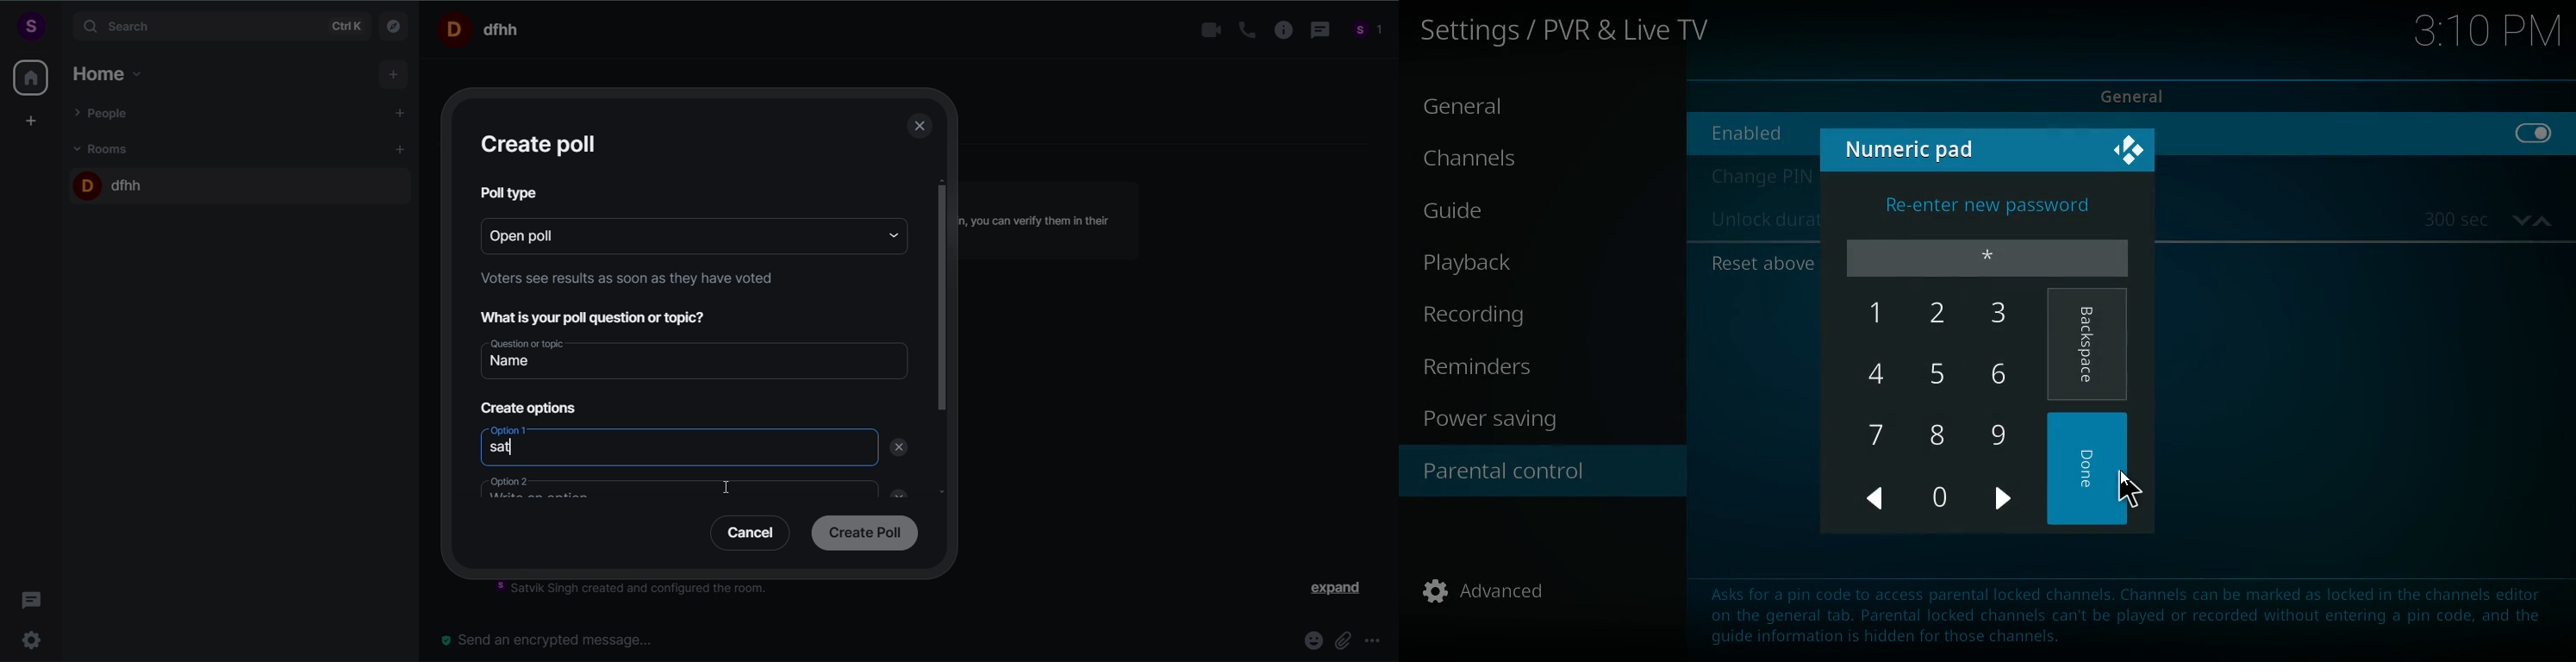  Describe the element at coordinates (1543, 473) in the screenshot. I see `parental control` at that location.